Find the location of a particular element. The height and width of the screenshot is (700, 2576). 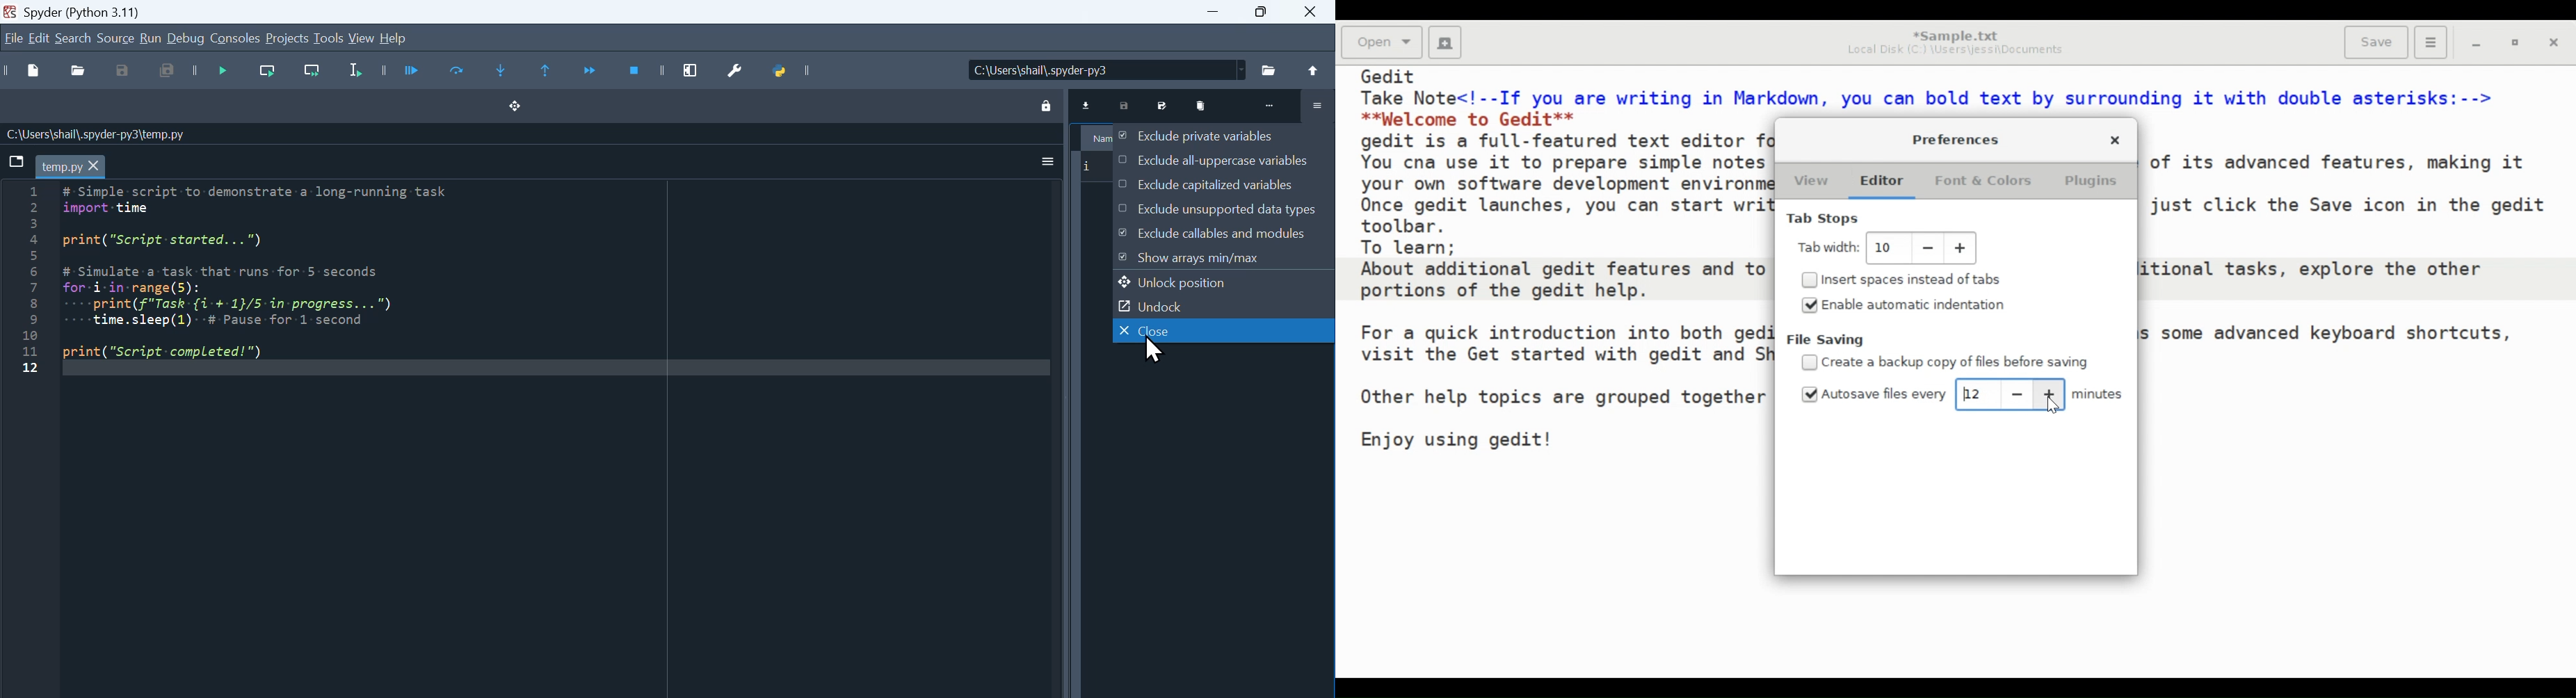

help is located at coordinates (394, 37).